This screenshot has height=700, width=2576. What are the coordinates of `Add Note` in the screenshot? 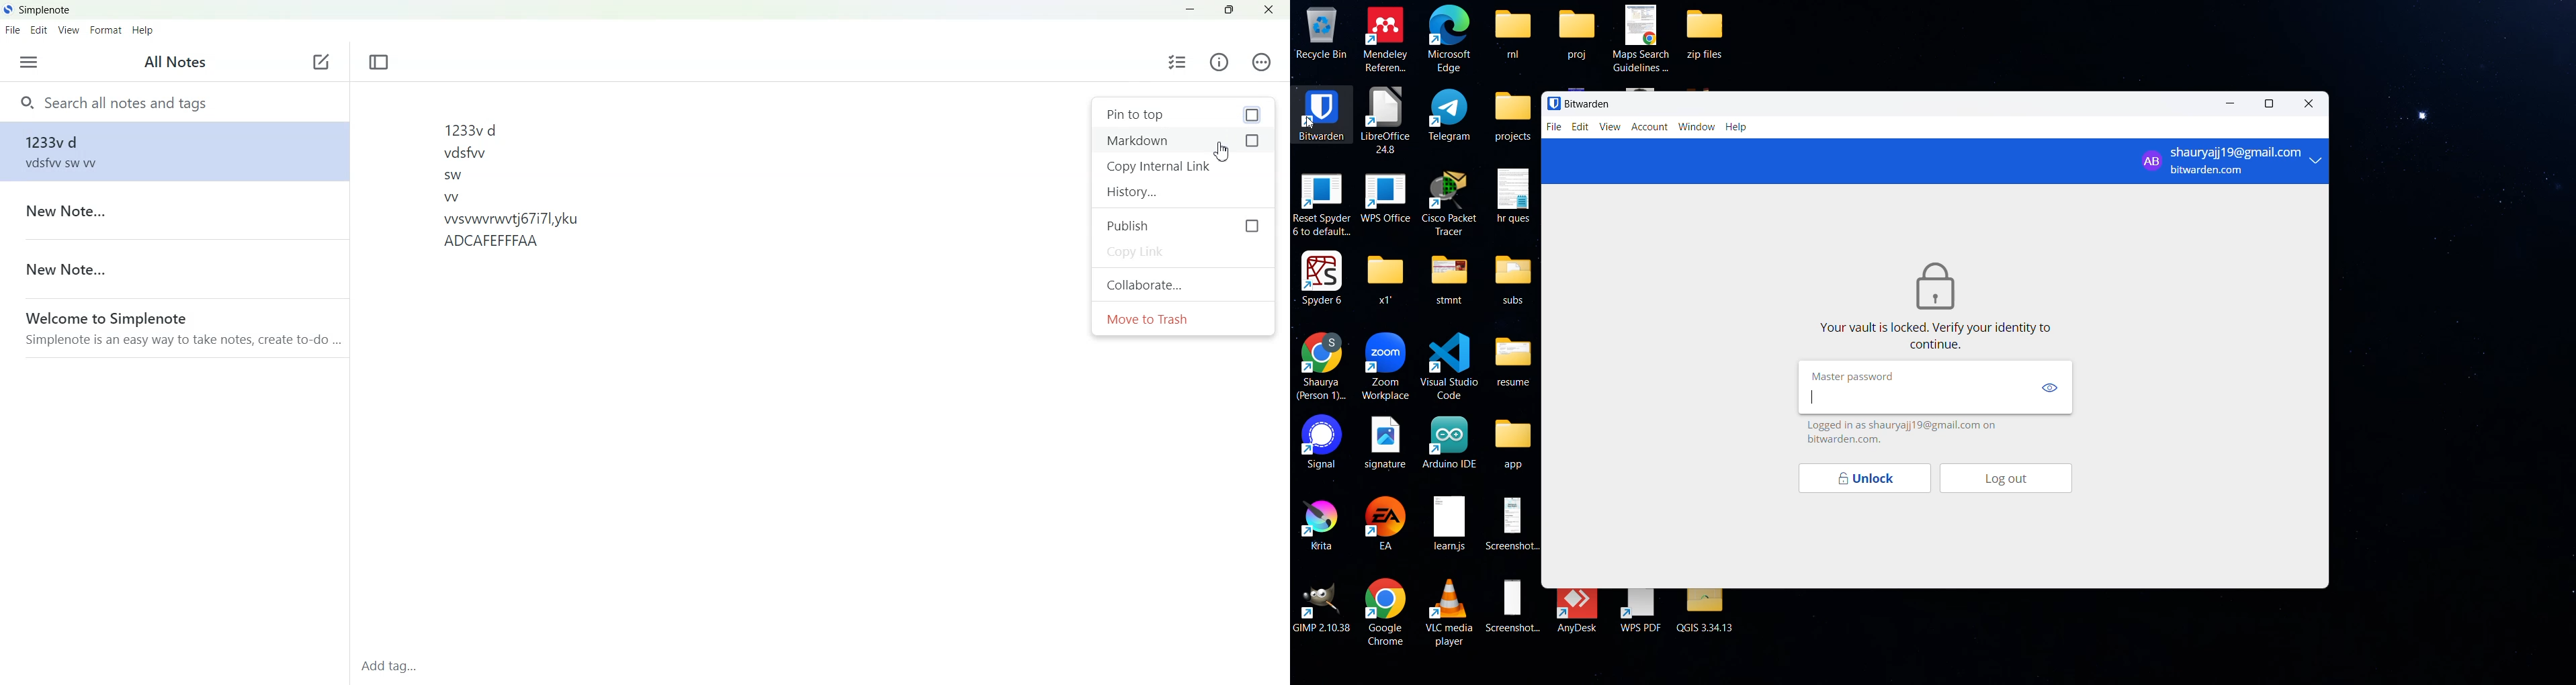 It's located at (321, 62).